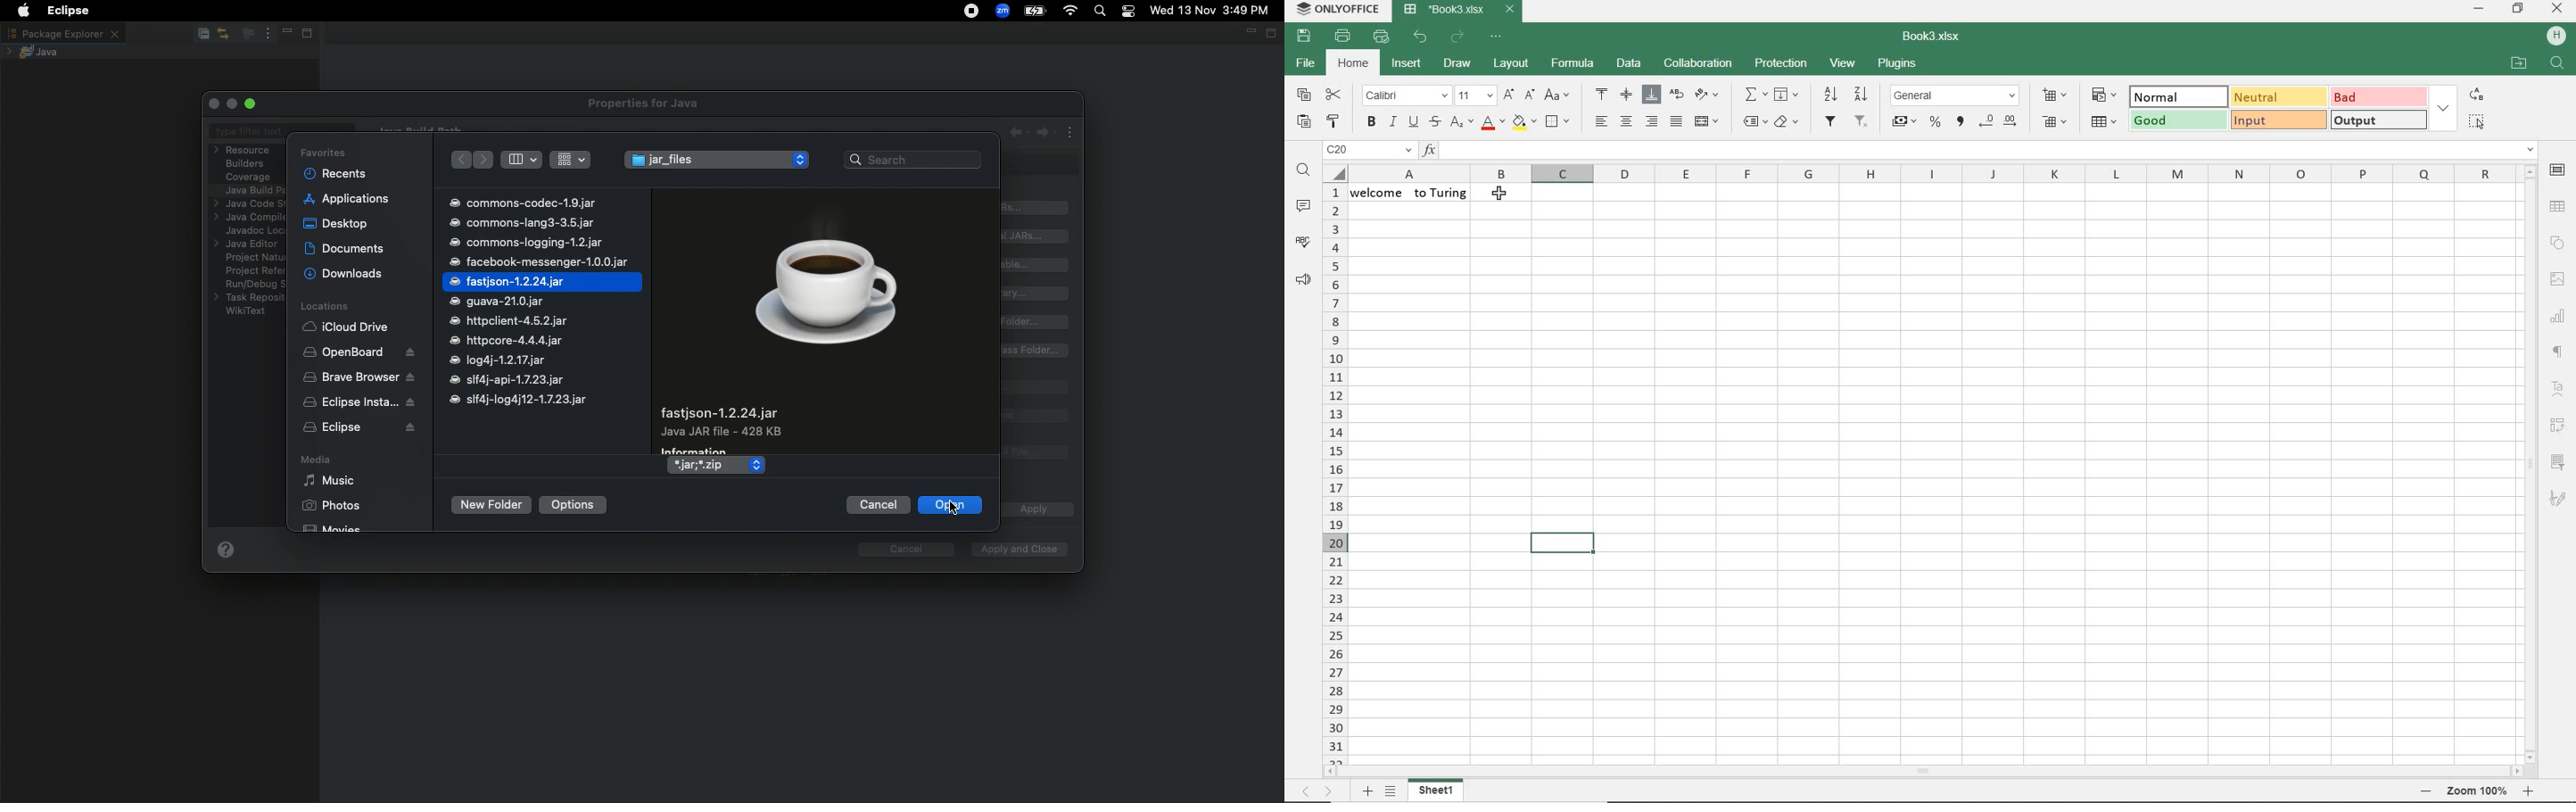 This screenshot has width=2576, height=812. What do you see at coordinates (1786, 95) in the screenshot?
I see `fill` at bounding box center [1786, 95].